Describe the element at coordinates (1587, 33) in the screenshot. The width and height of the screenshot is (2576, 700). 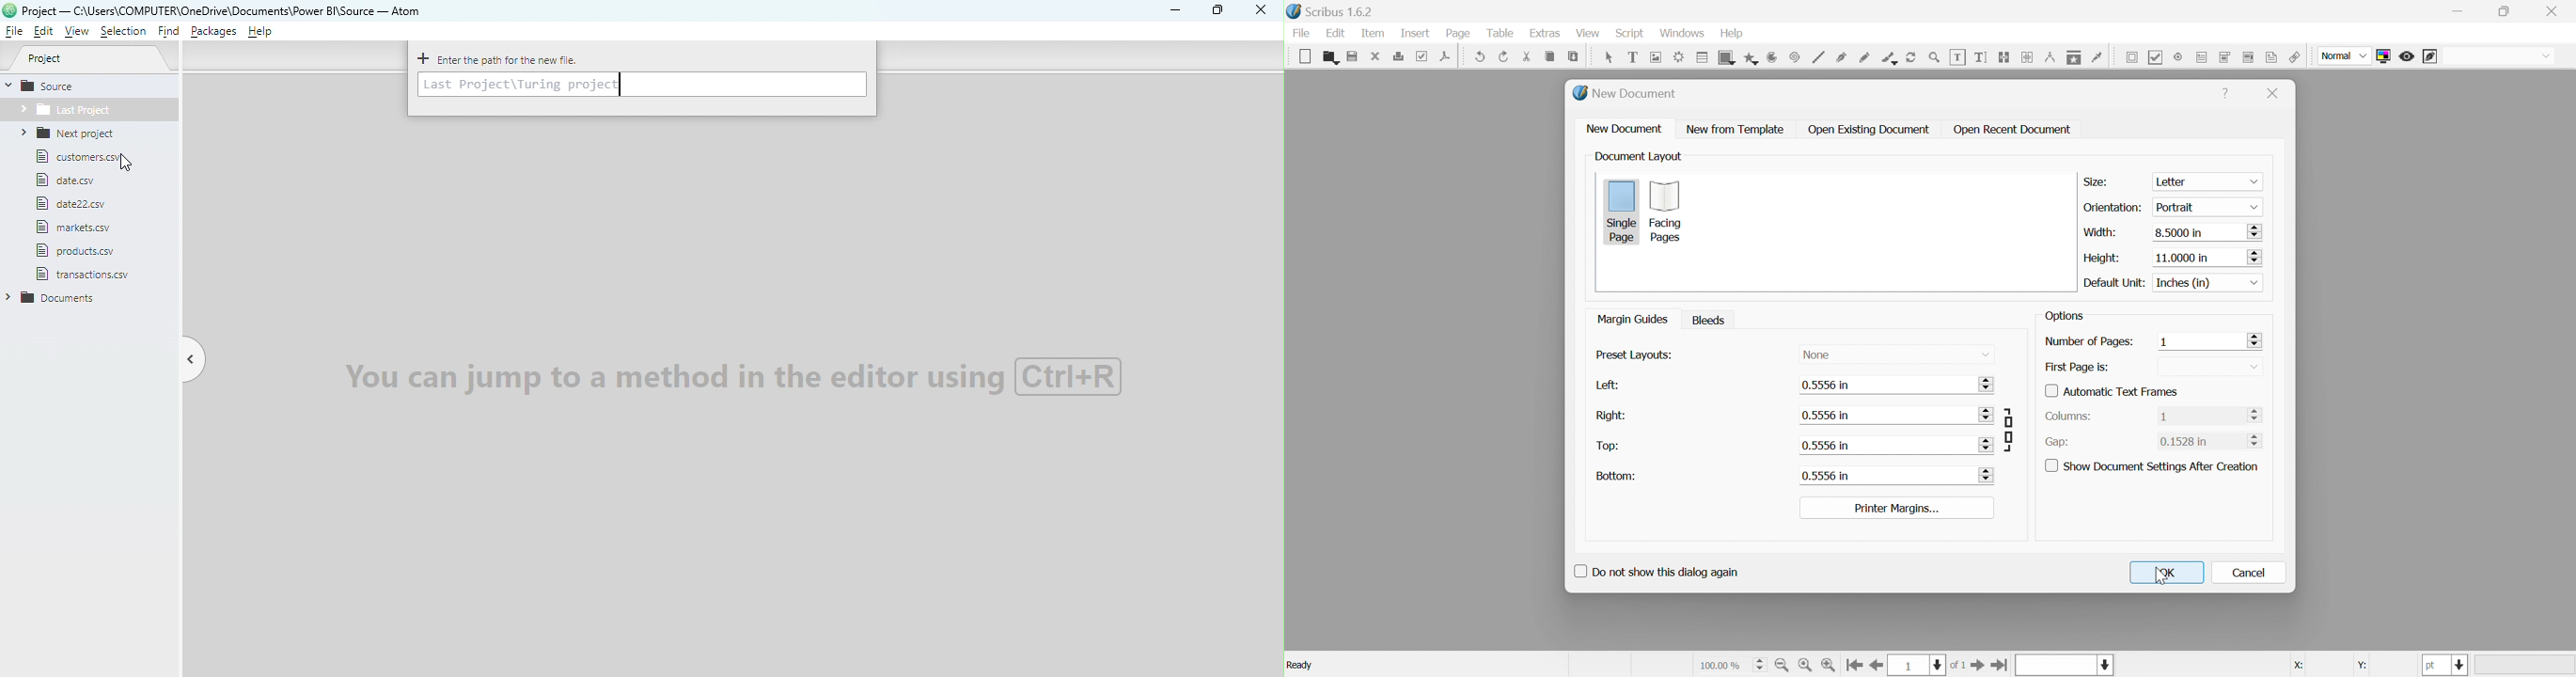
I see `view` at that location.